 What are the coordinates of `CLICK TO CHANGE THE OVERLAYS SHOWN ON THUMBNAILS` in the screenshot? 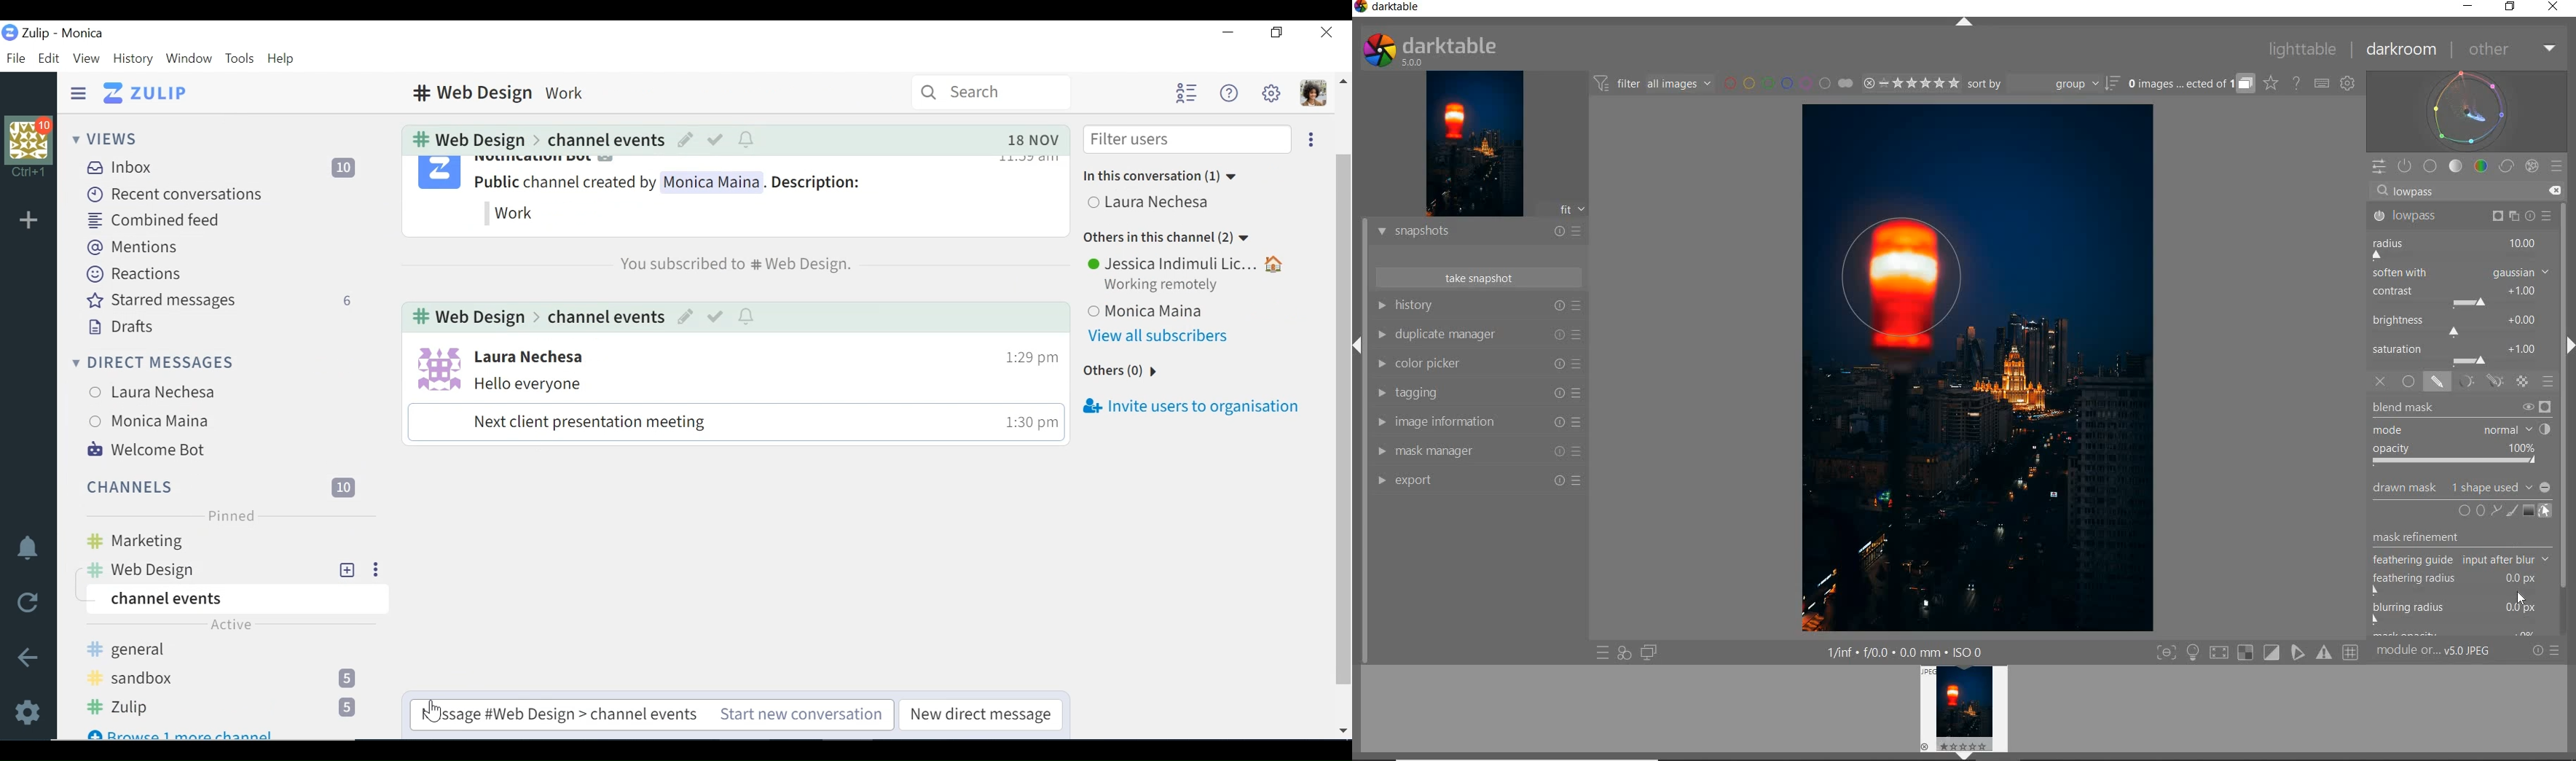 It's located at (2270, 85).